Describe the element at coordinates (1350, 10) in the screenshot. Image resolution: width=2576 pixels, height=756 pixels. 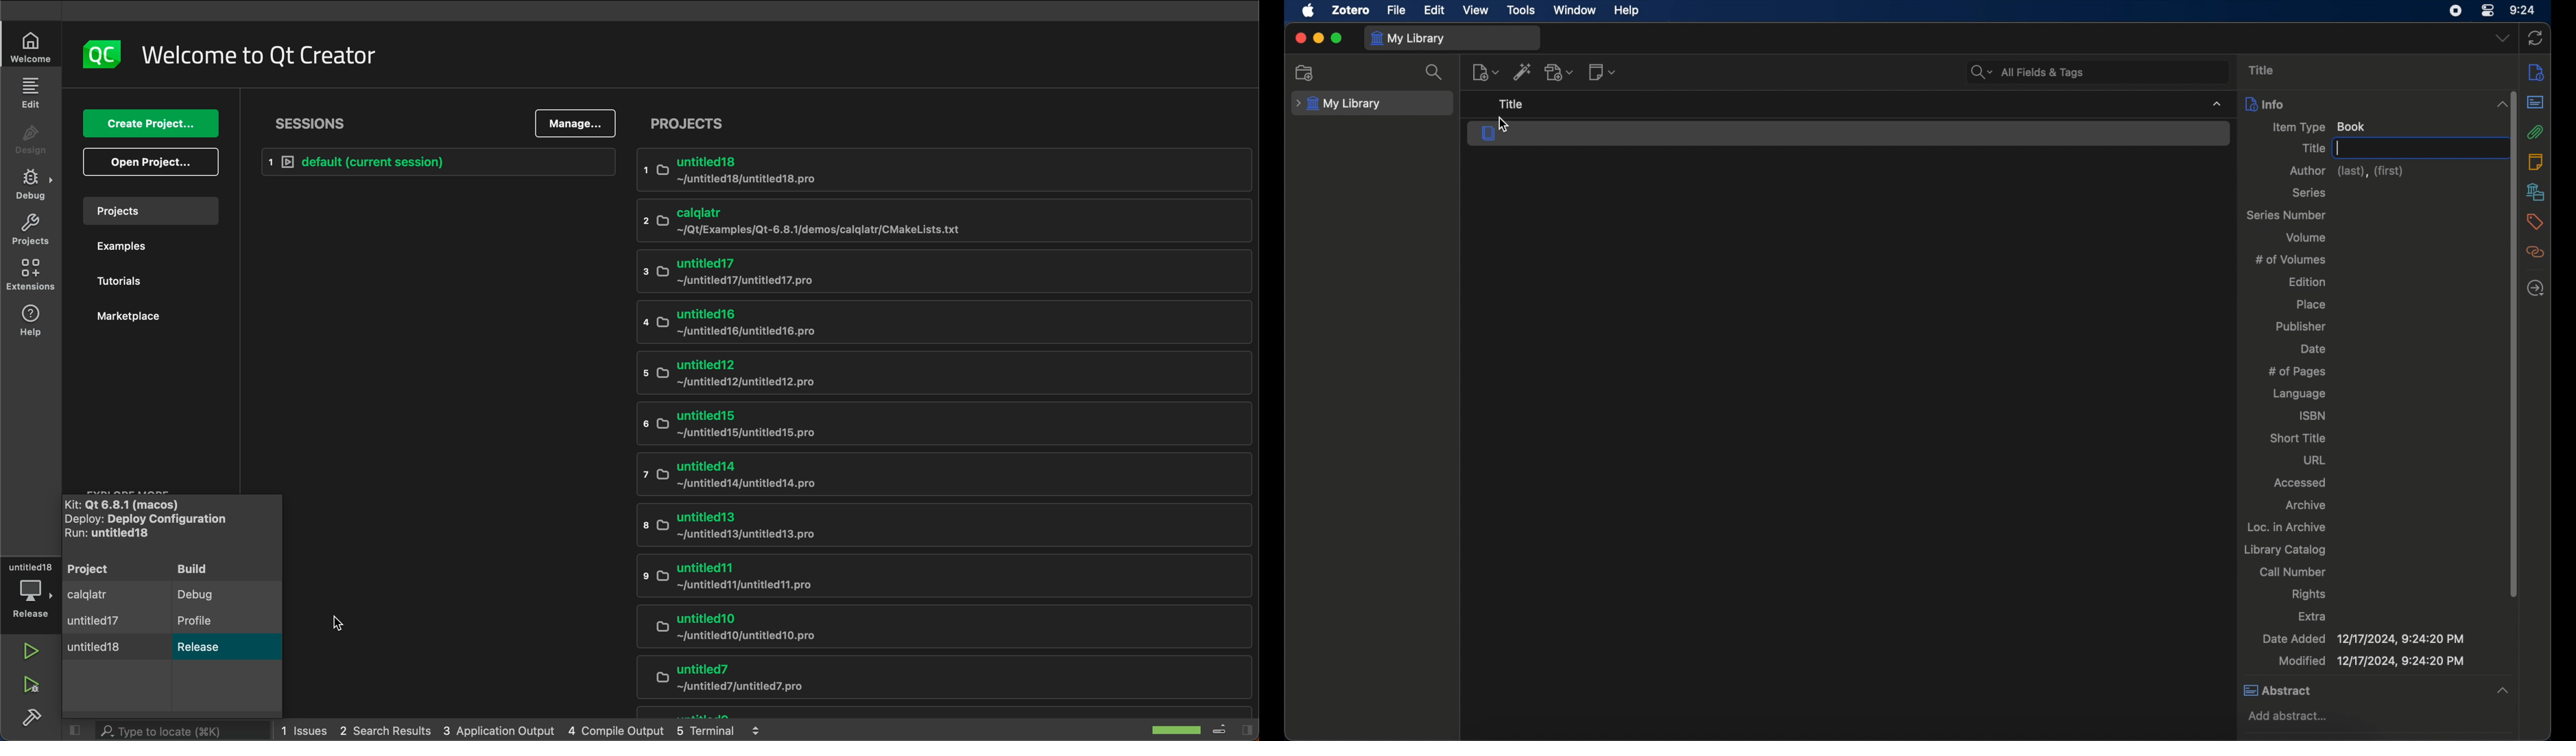
I see `zotero` at that location.